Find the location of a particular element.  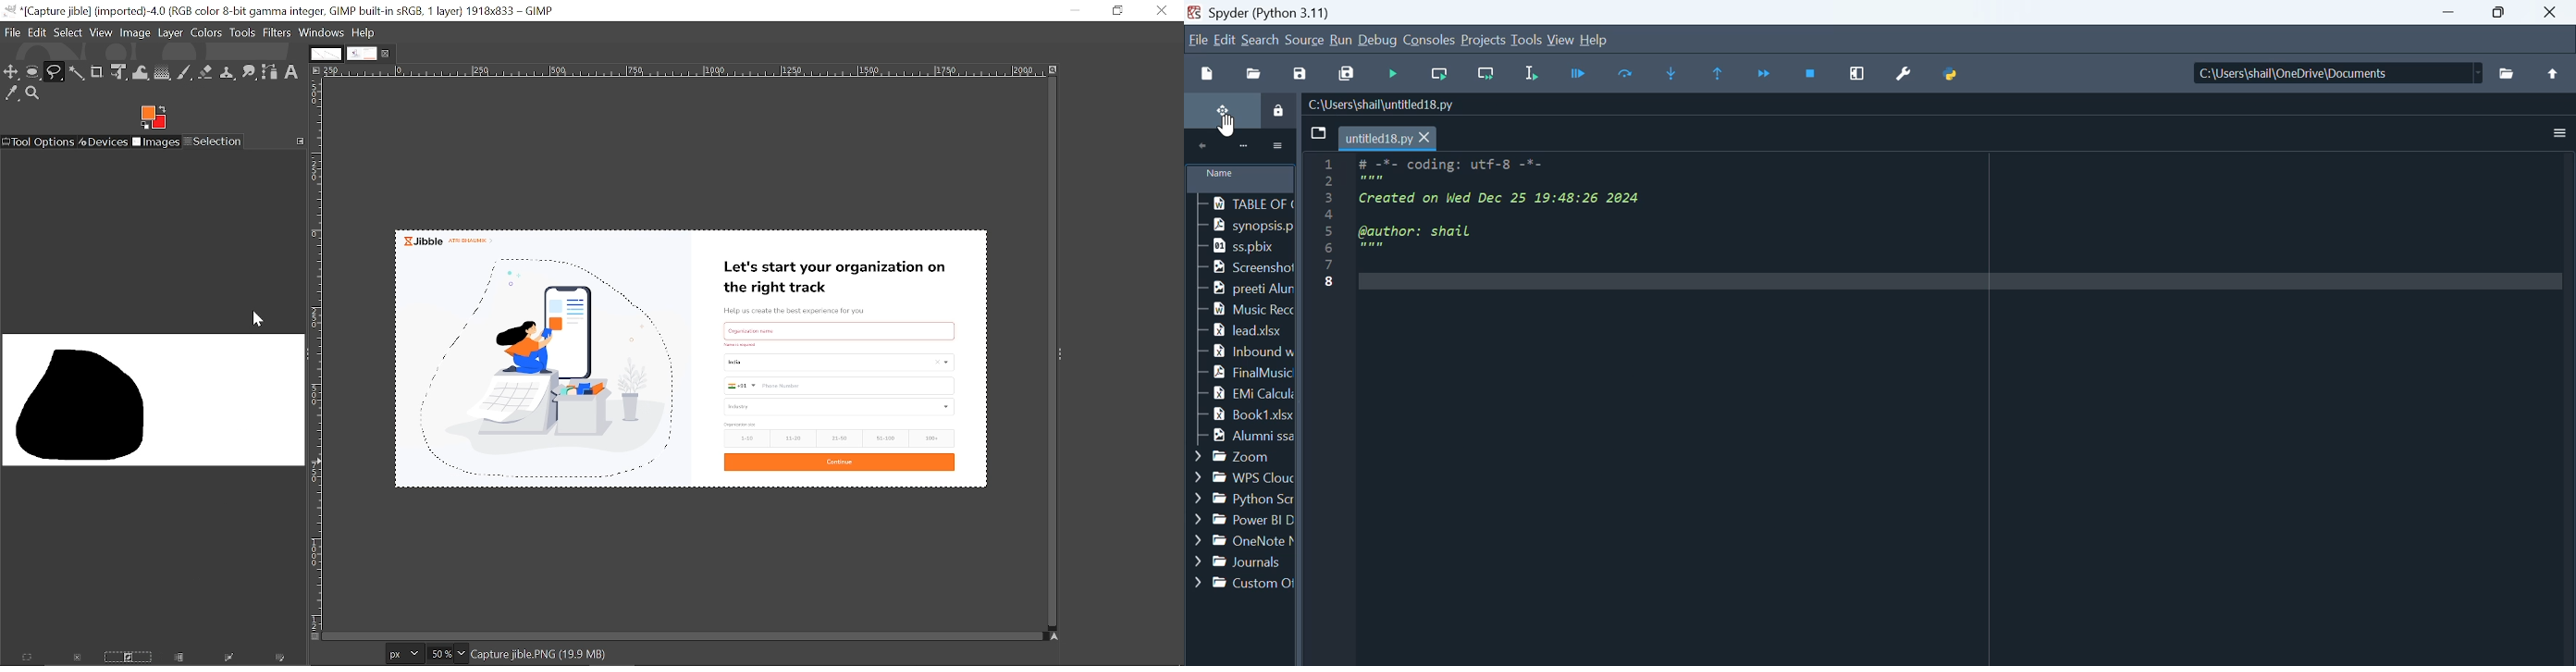

minimise is located at coordinates (2453, 13).